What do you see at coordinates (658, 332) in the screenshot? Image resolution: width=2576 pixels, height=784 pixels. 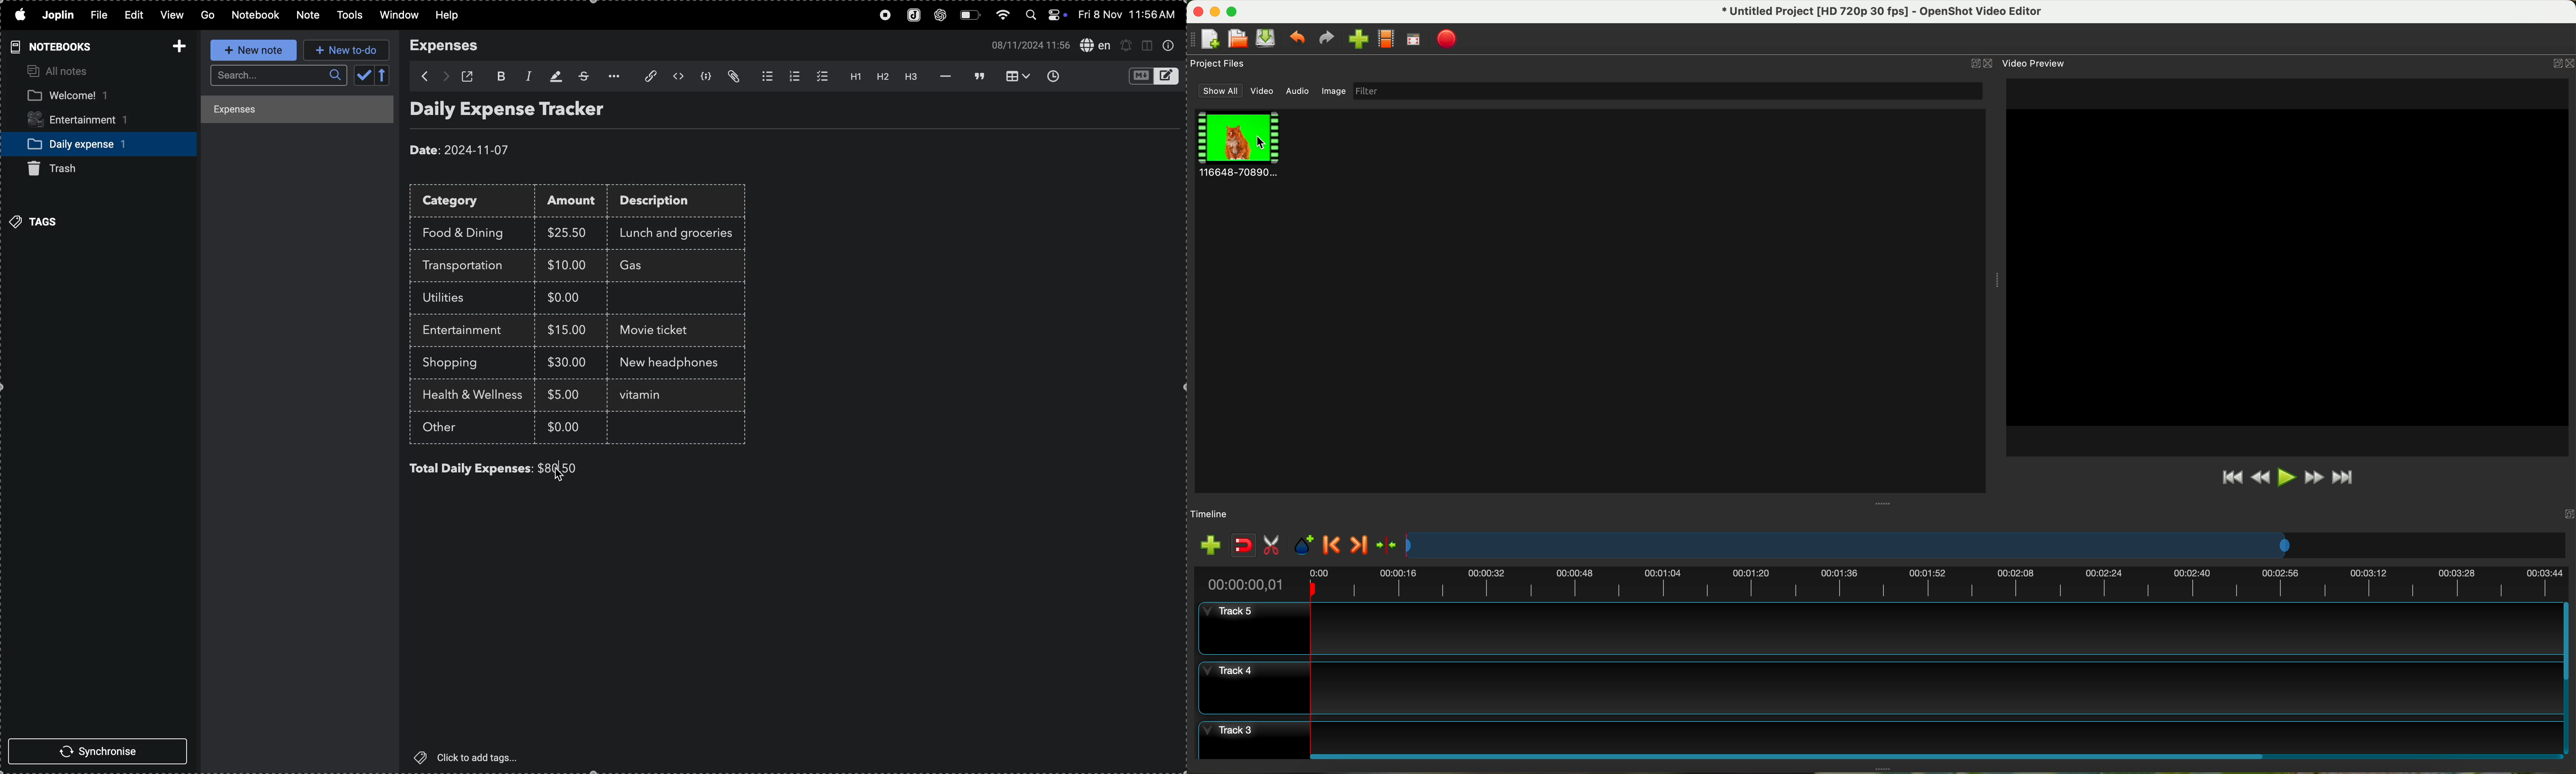 I see `movie ticket` at bounding box center [658, 332].